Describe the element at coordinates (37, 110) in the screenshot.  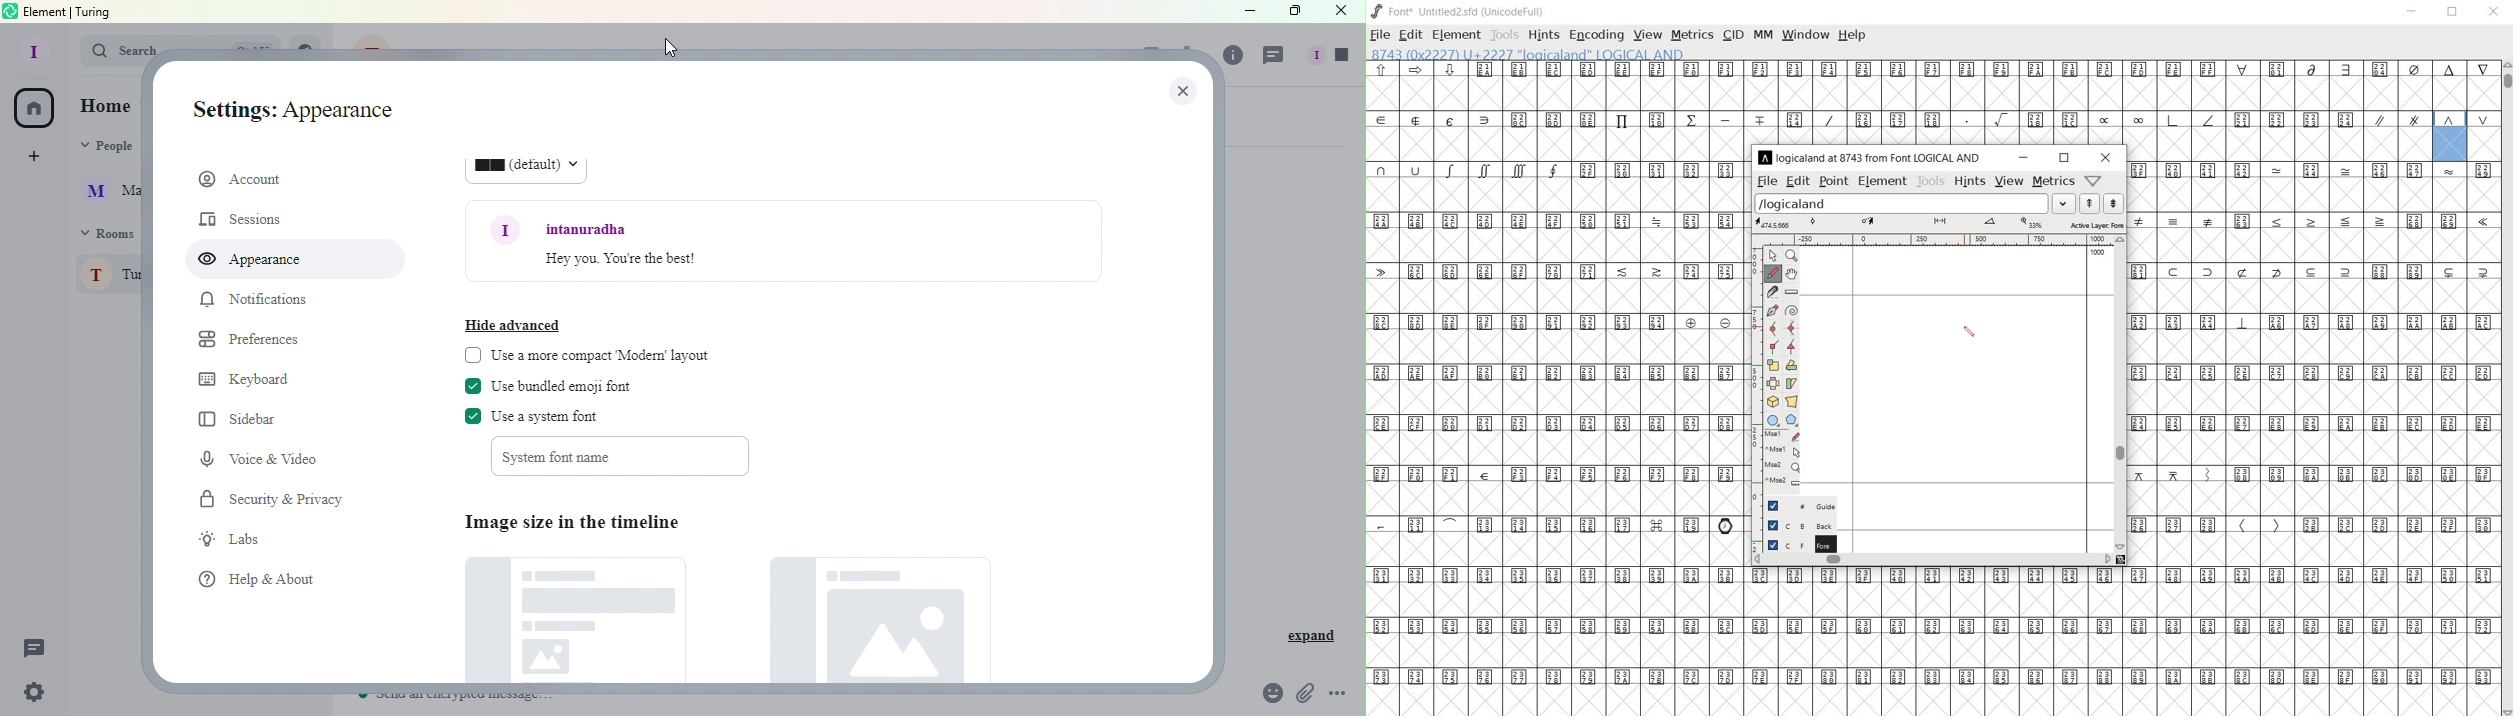
I see `Home` at that location.